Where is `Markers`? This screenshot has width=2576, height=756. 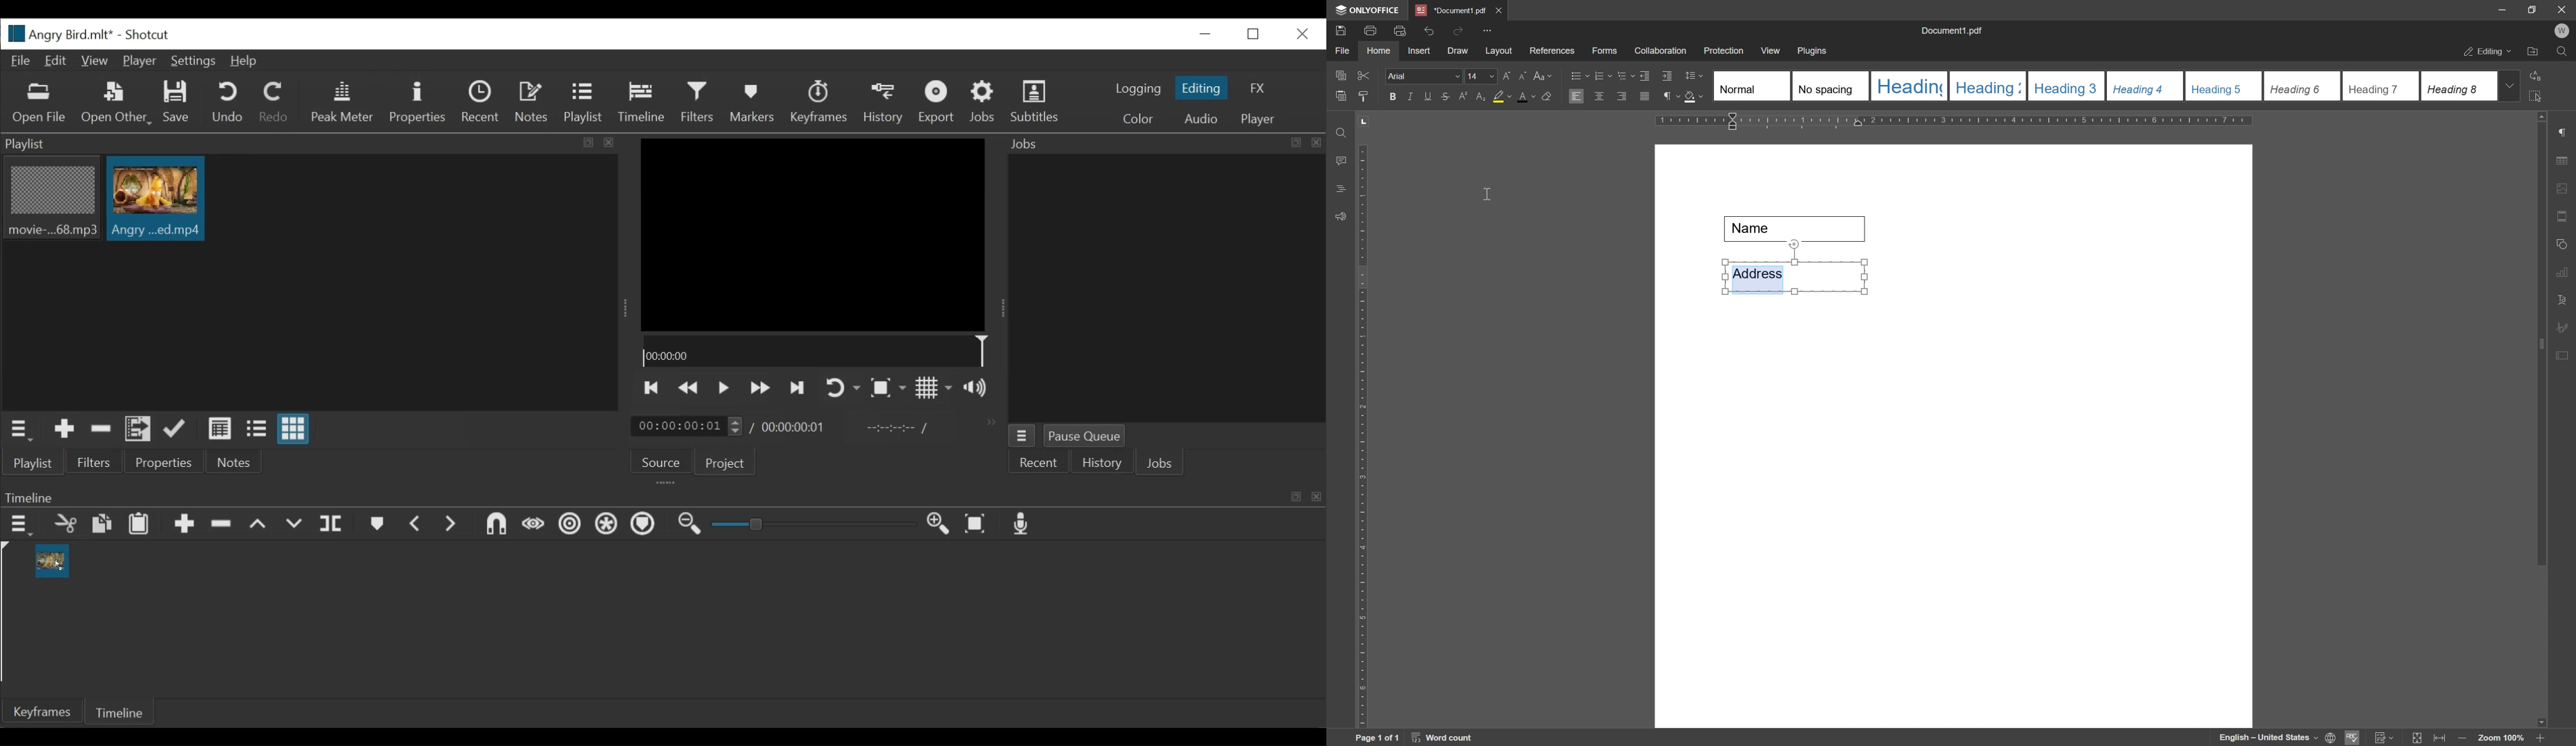
Markers is located at coordinates (378, 524).